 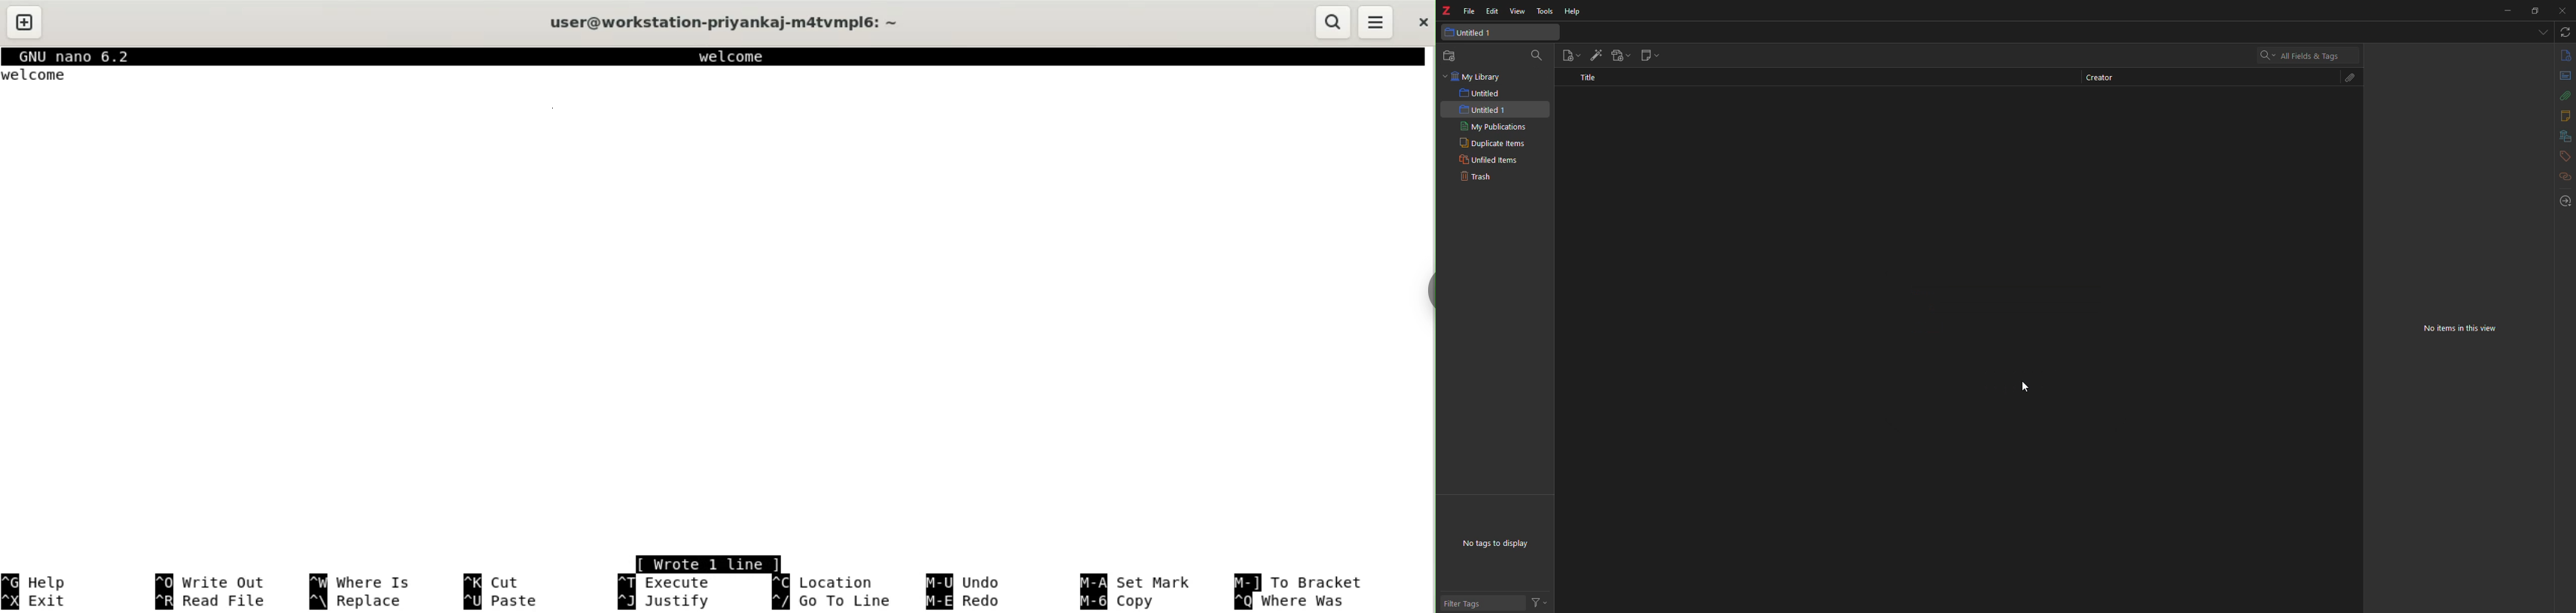 What do you see at coordinates (1469, 9) in the screenshot?
I see `file` at bounding box center [1469, 9].